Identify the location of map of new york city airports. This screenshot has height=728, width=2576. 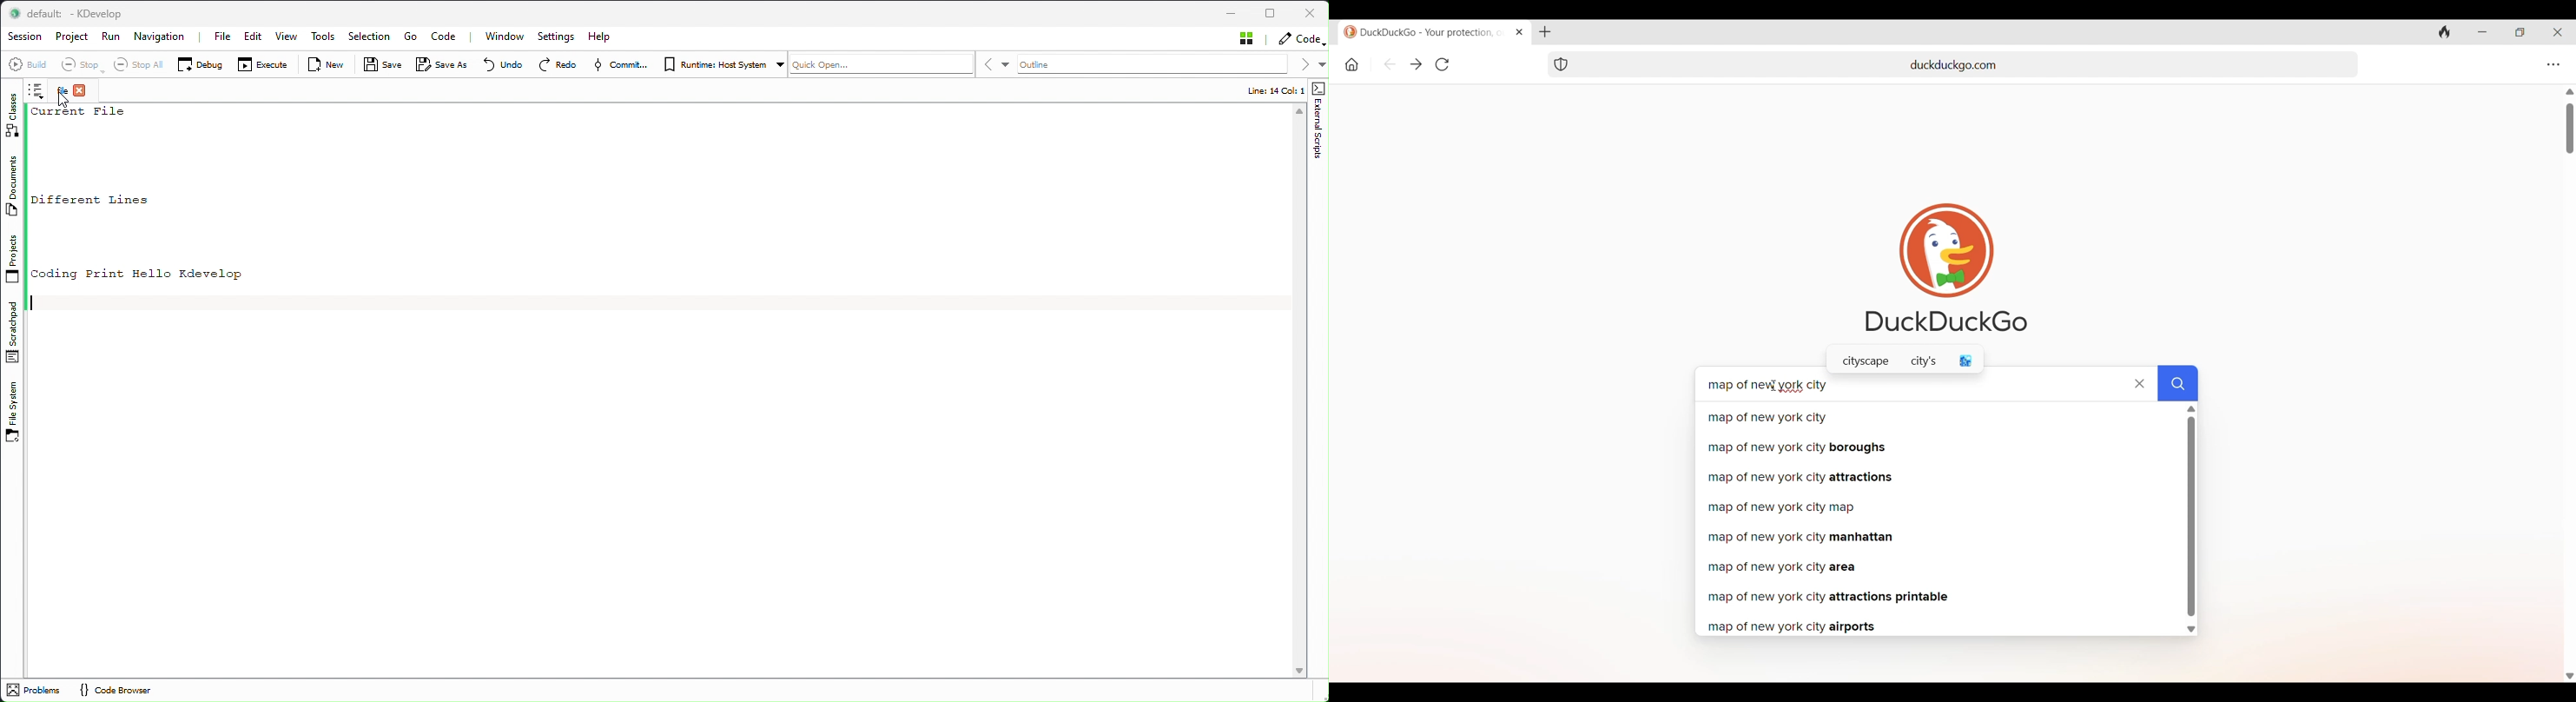
(1938, 627).